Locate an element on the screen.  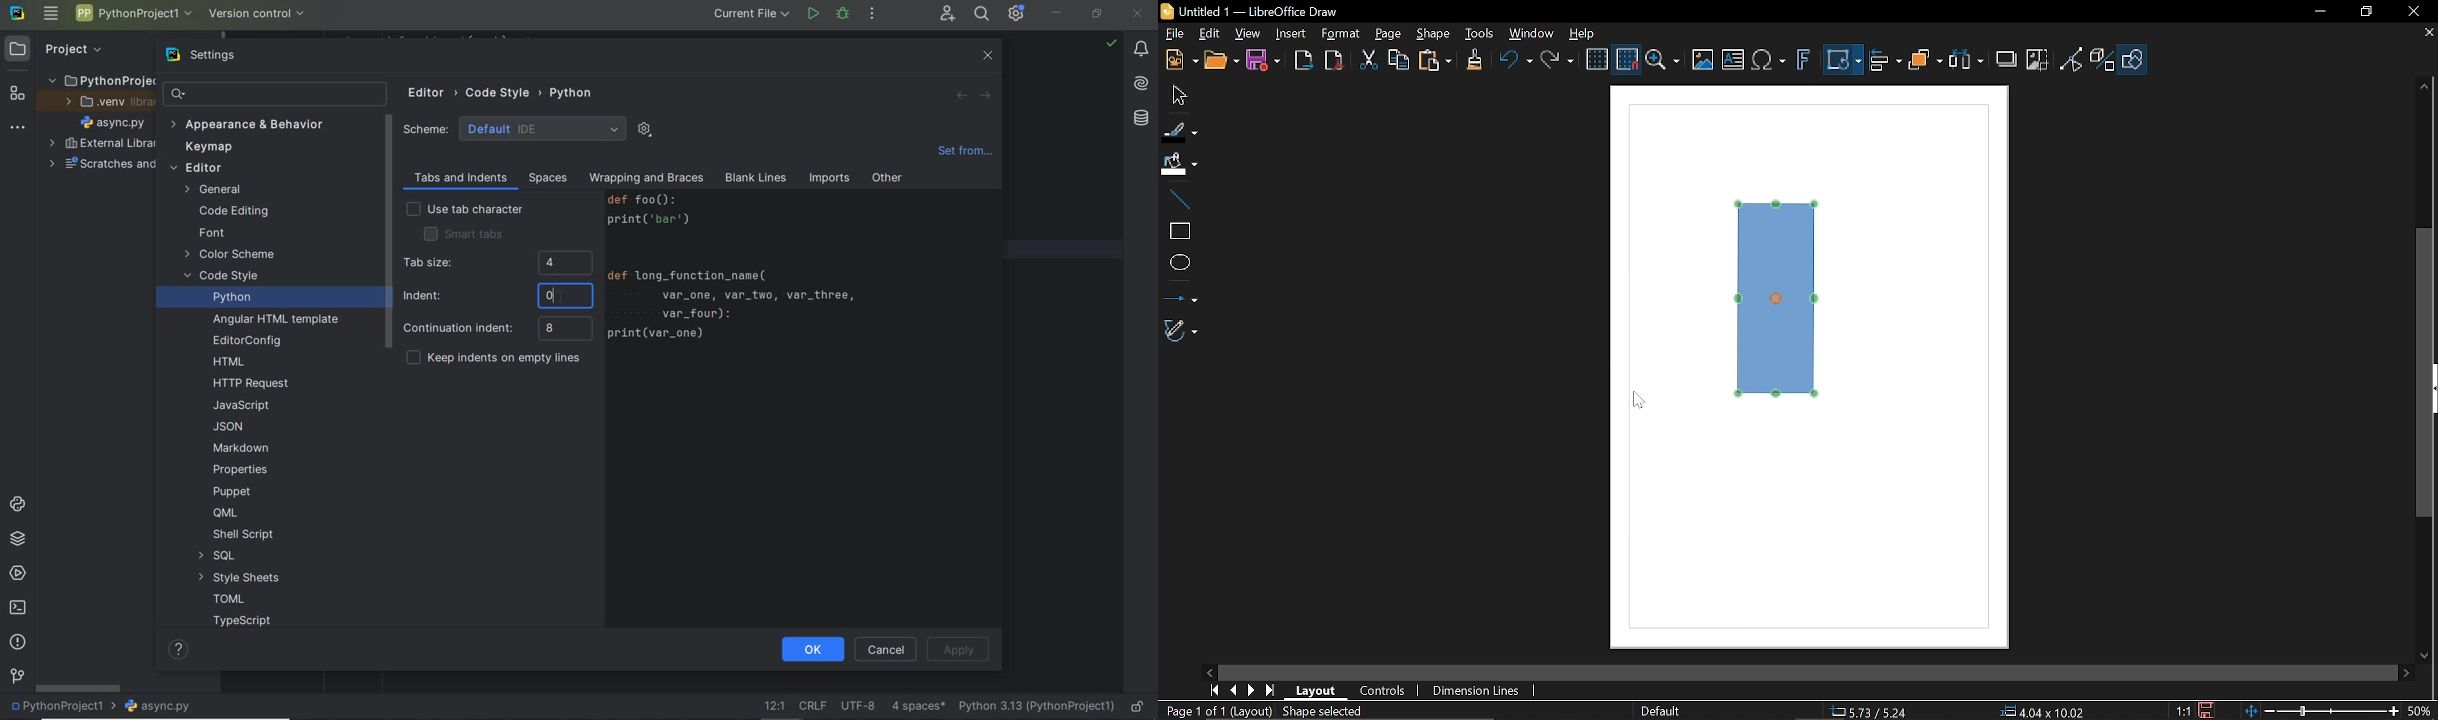
Open is located at coordinates (1223, 61).